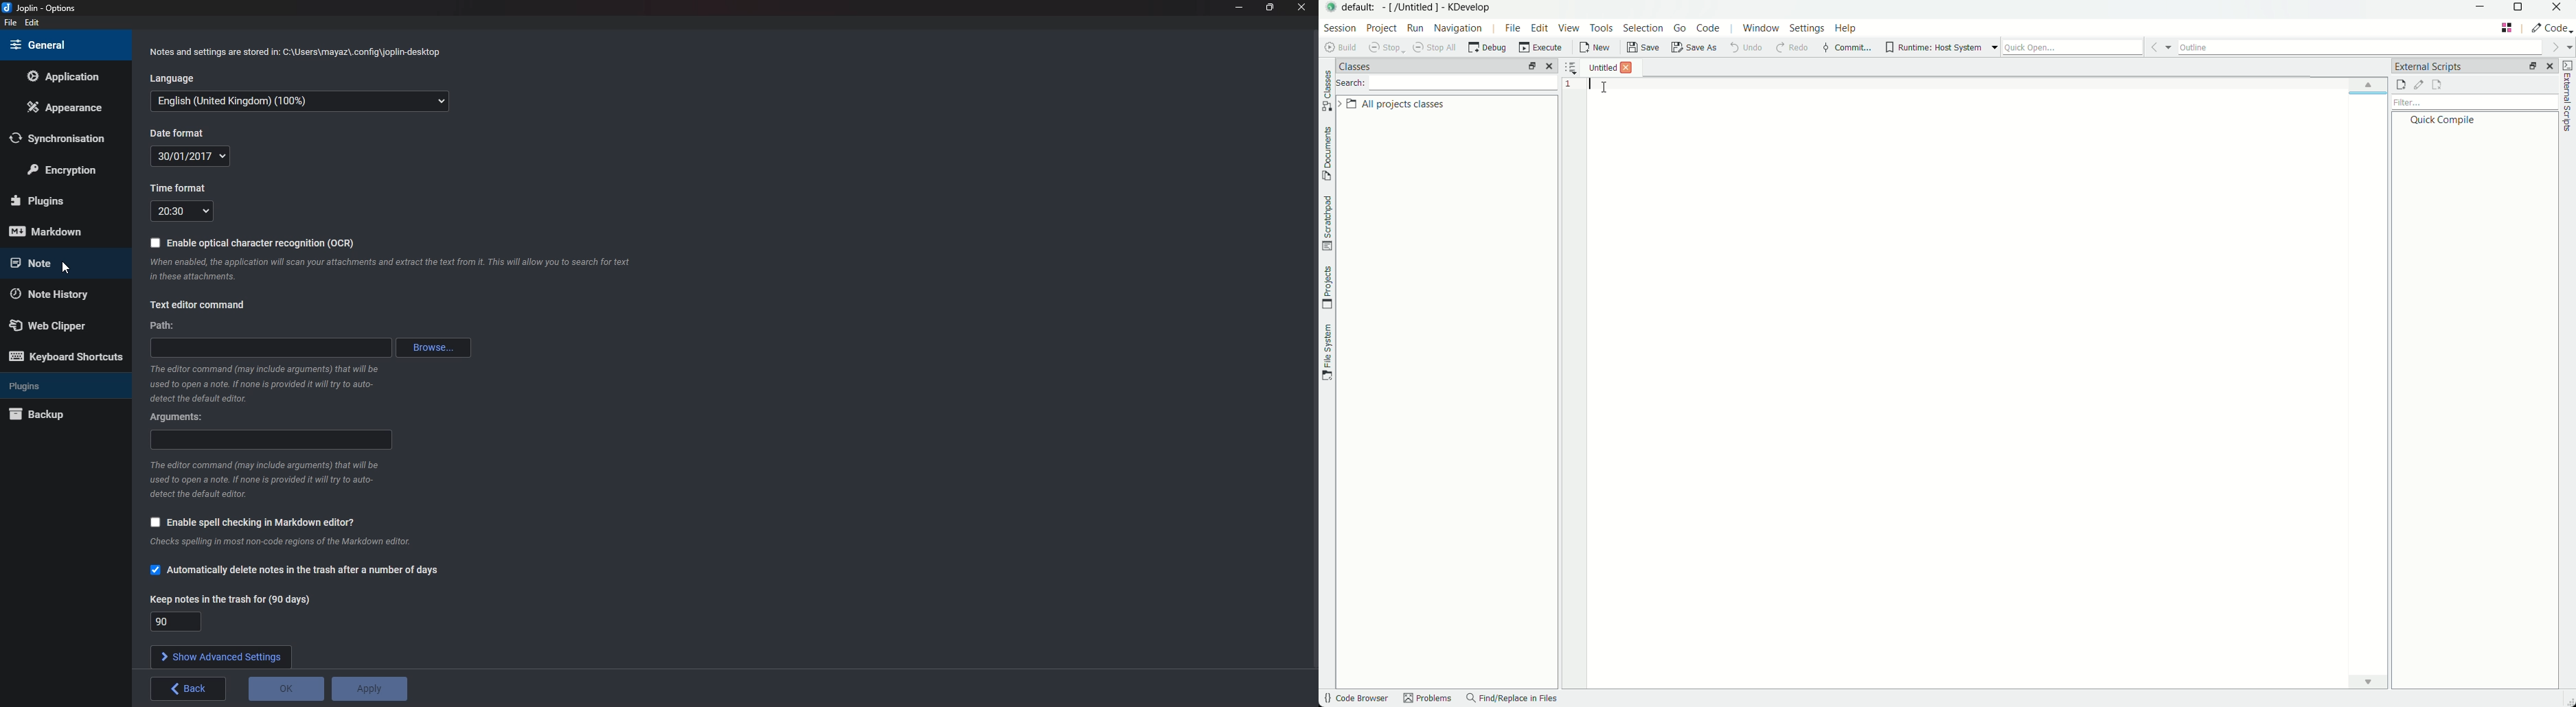 The height and width of the screenshot is (728, 2576). What do you see at coordinates (68, 270) in the screenshot?
I see `cursor` at bounding box center [68, 270].